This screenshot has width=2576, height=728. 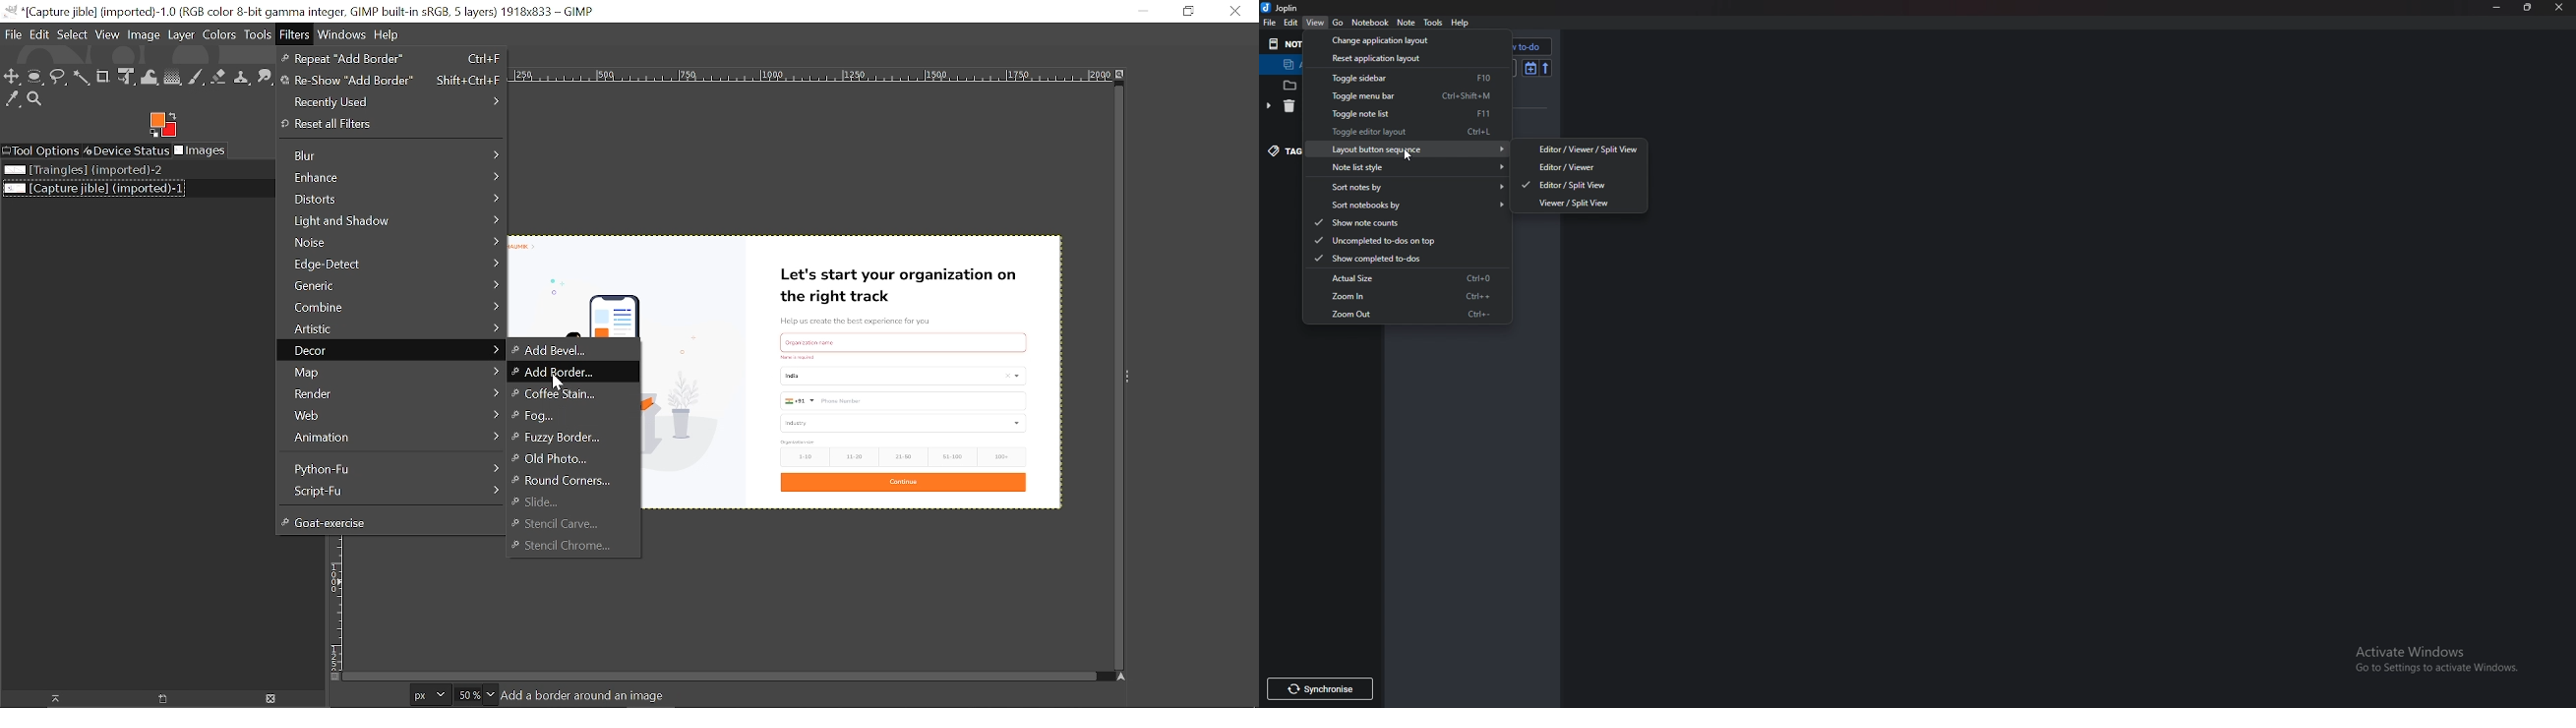 What do you see at coordinates (557, 438) in the screenshot?
I see `Fuzzy Border` at bounding box center [557, 438].